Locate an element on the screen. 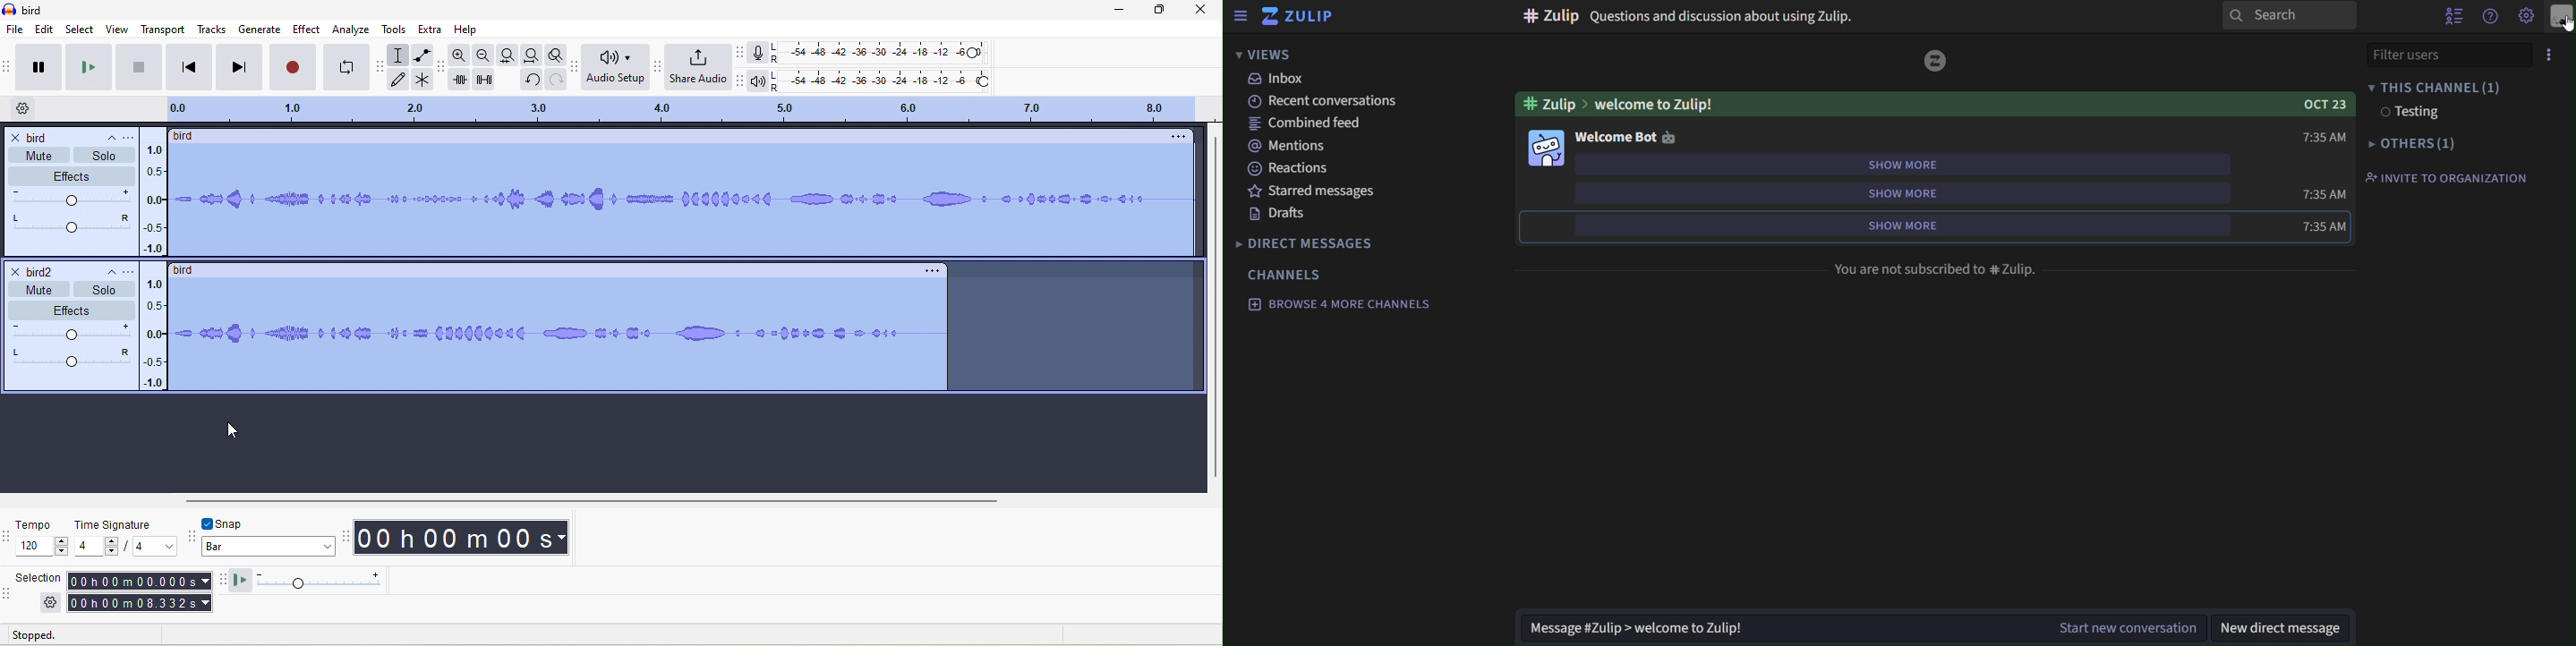 The image size is (2576, 672). pan center is located at coordinates (73, 357).